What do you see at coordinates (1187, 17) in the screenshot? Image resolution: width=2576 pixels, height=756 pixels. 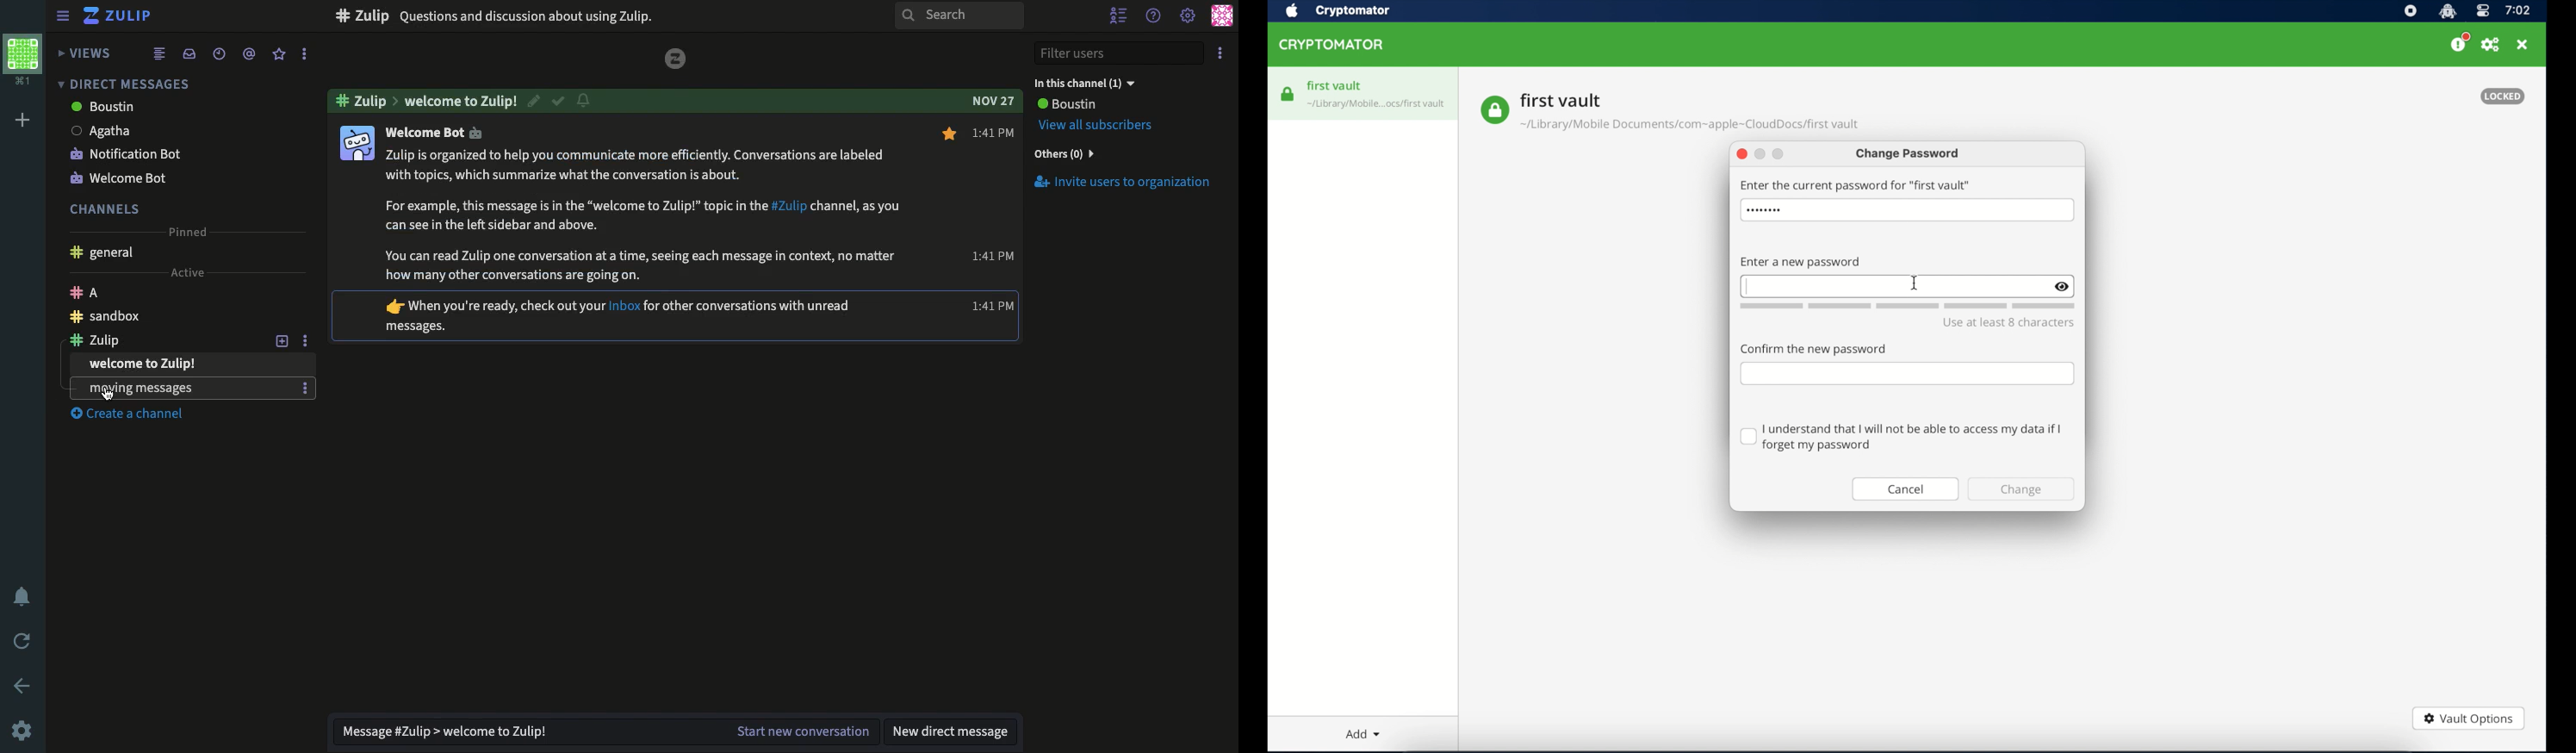 I see `Settings ` at bounding box center [1187, 17].